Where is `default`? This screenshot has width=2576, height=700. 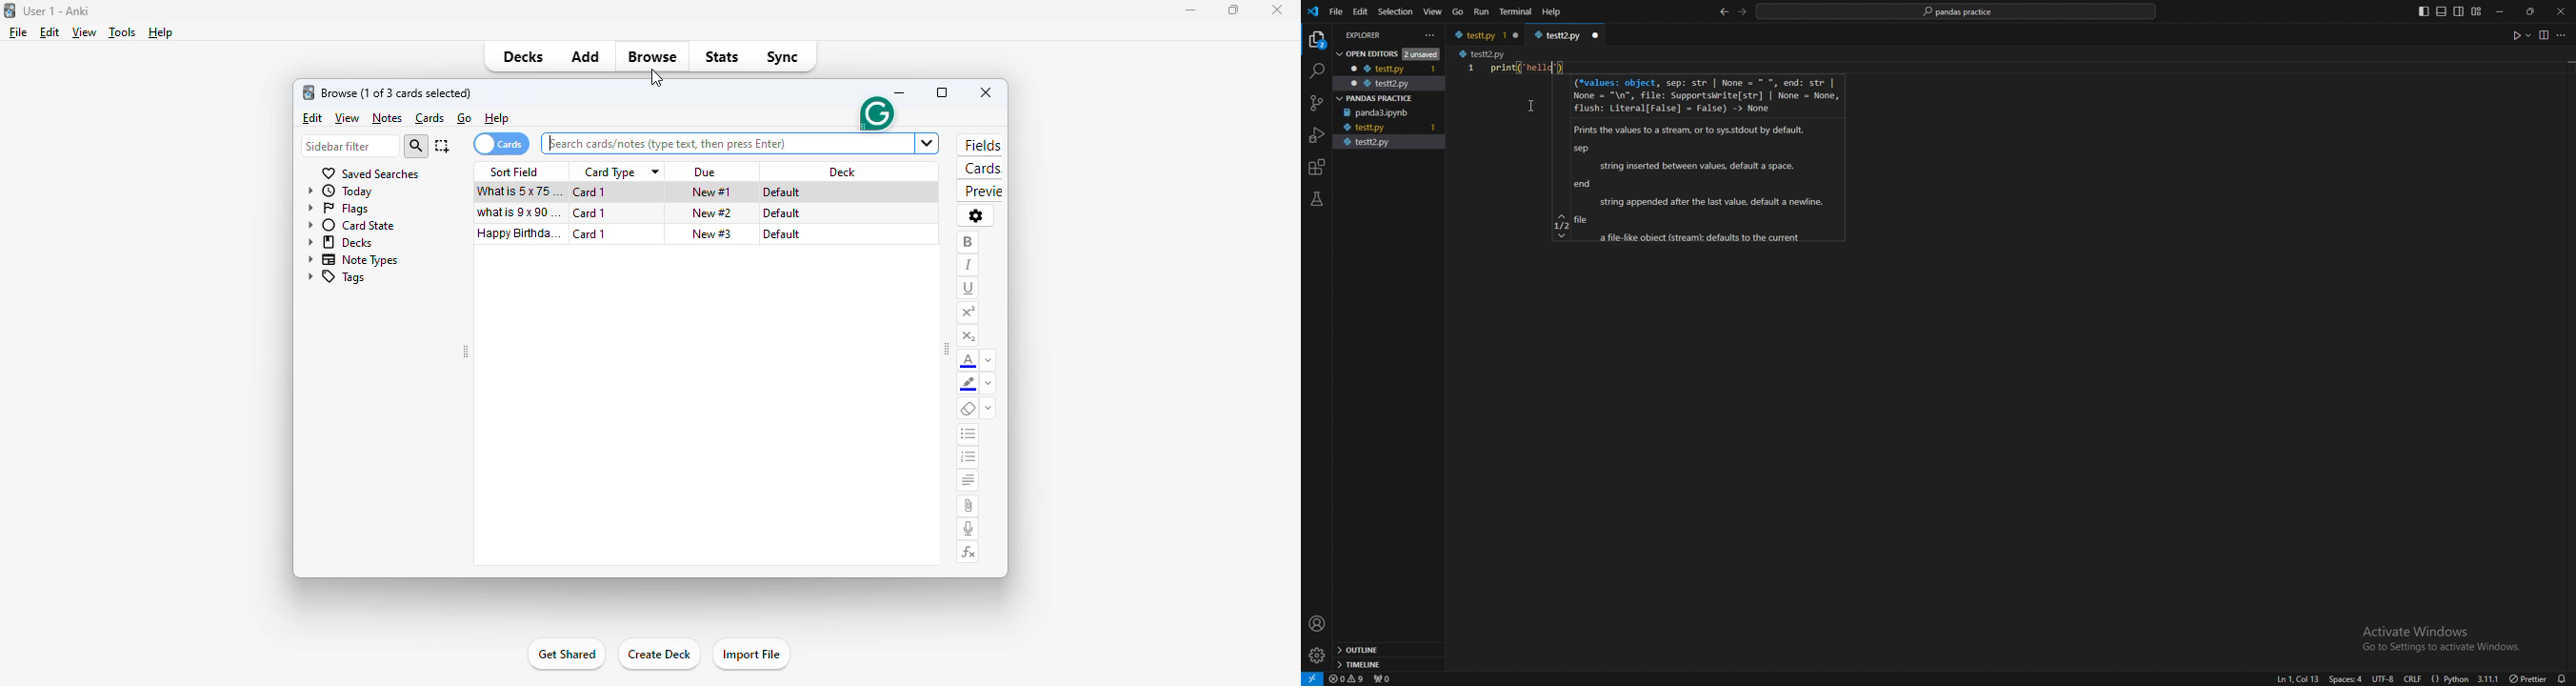 default is located at coordinates (783, 212).